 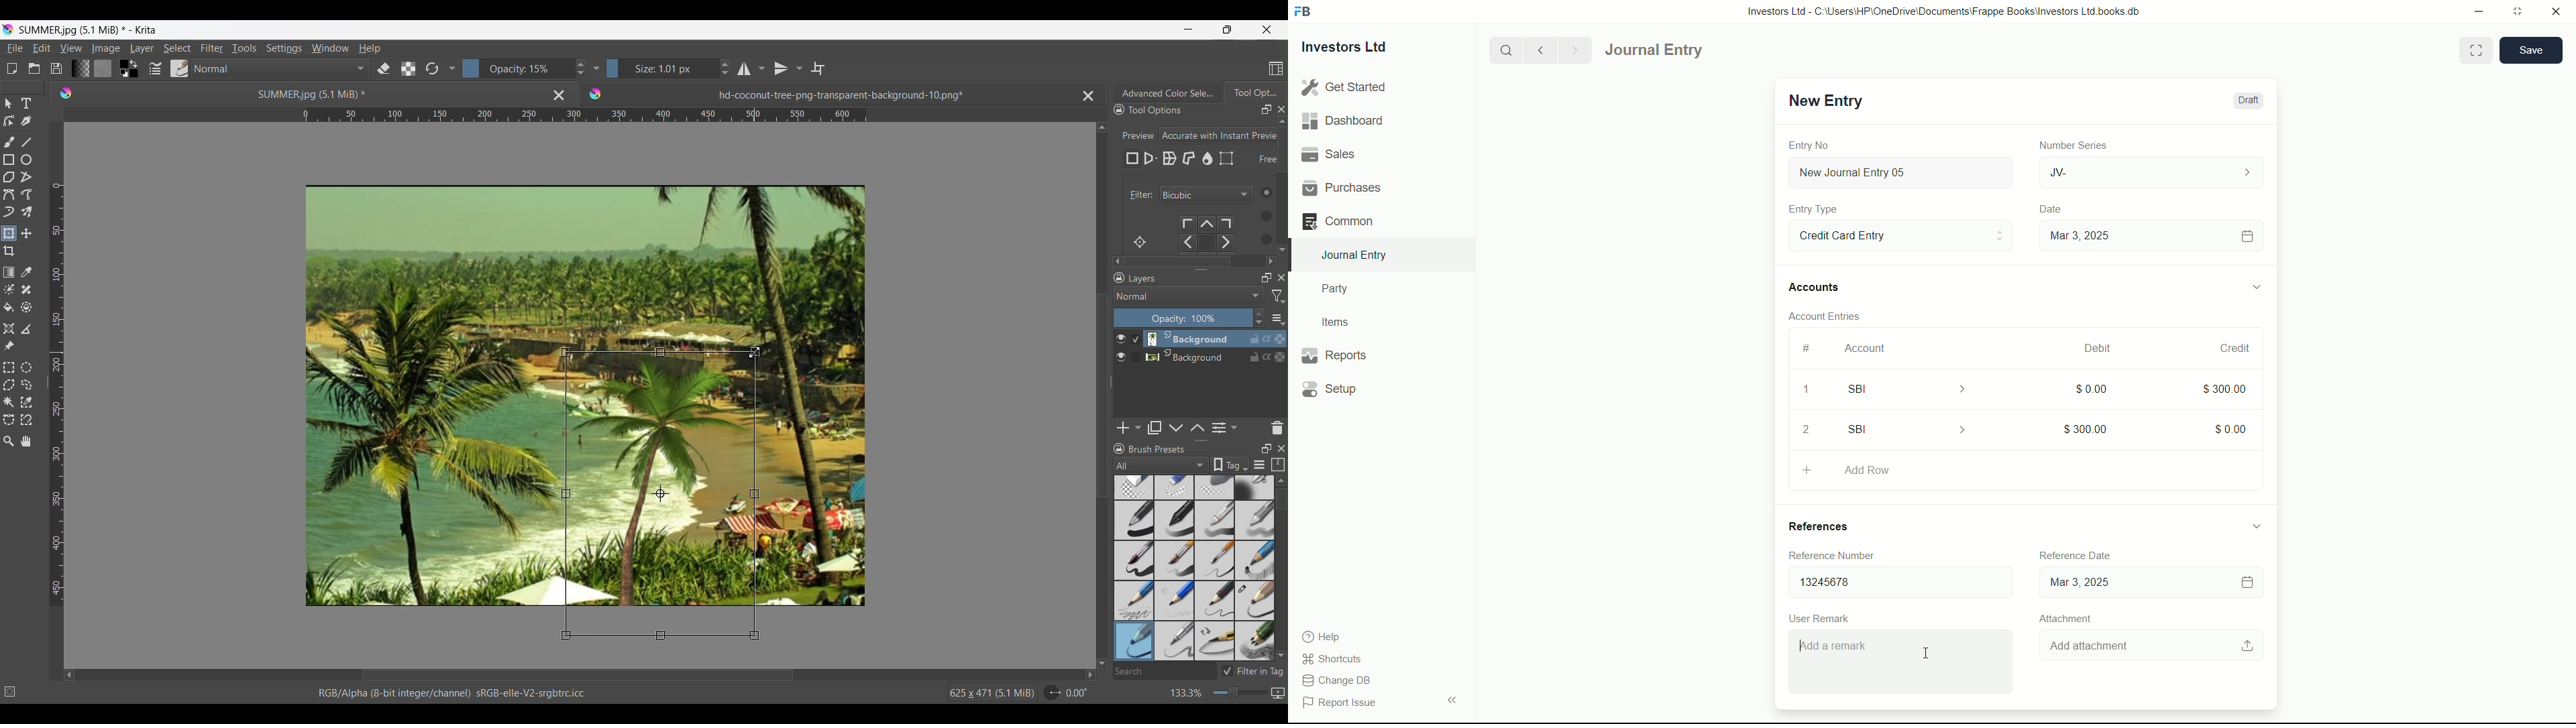 I want to click on FrappeBooks logo, so click(x=1303, y=12).